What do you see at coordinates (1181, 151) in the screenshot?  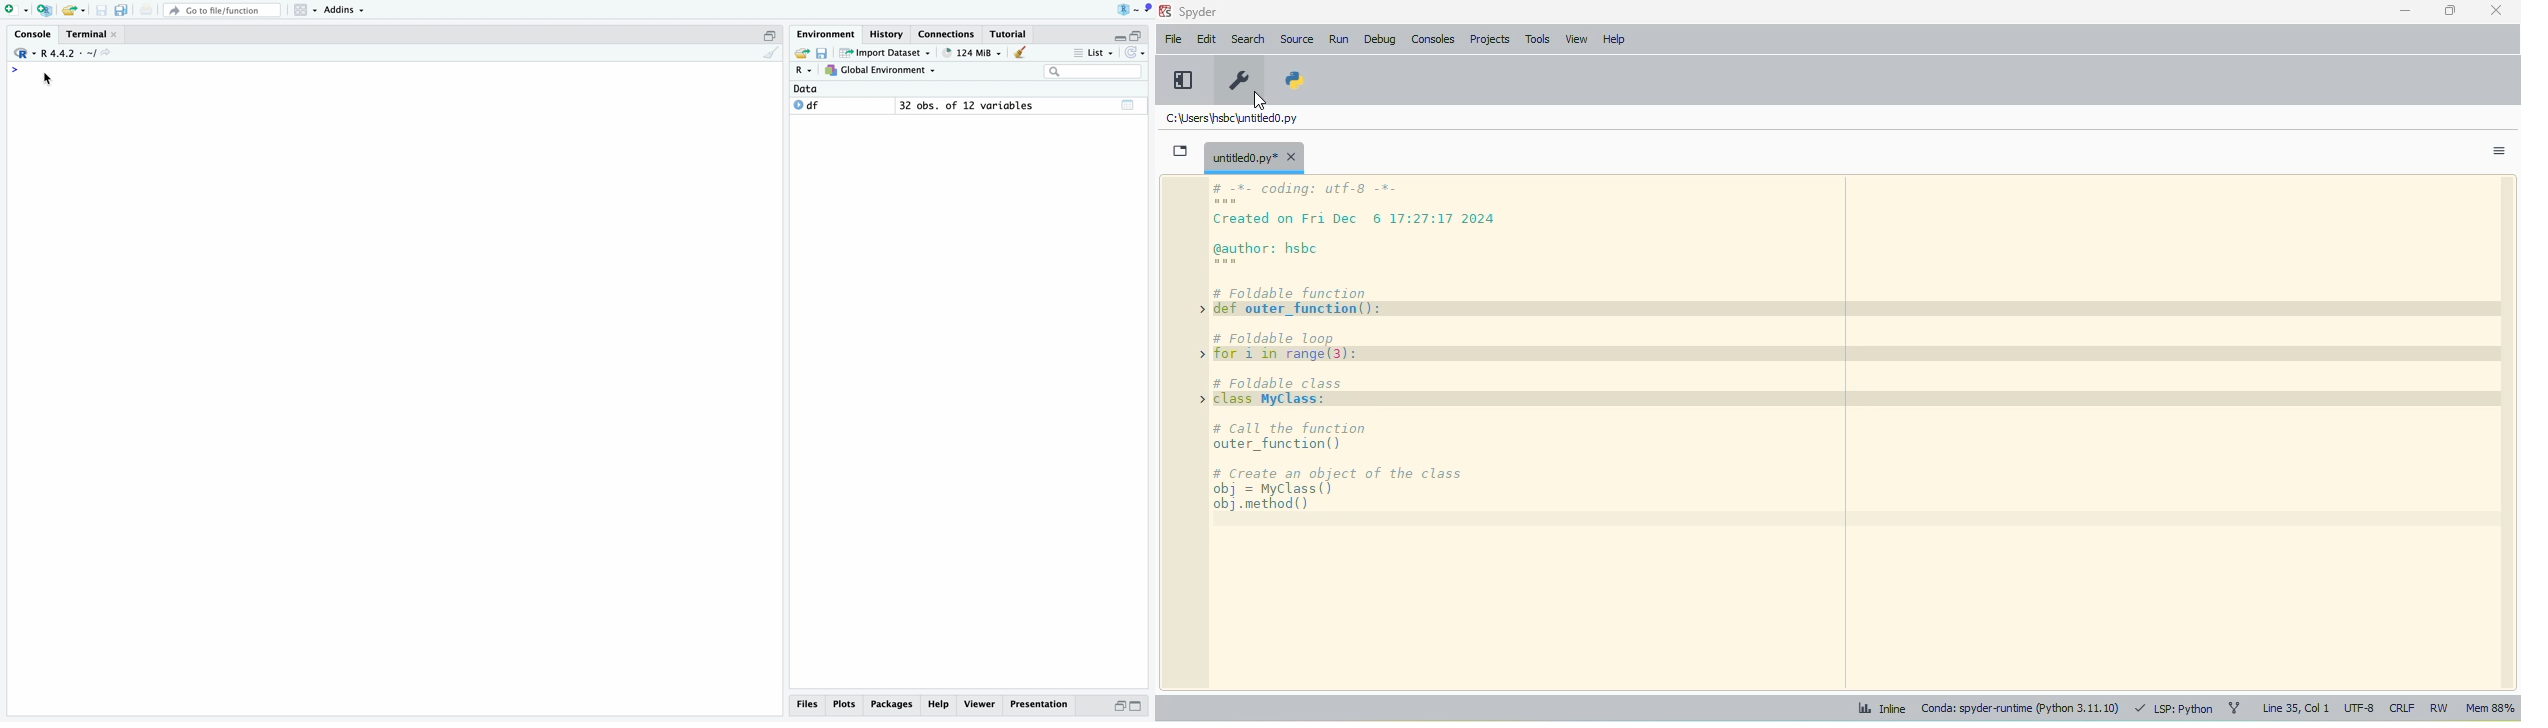 I see `browse tabs` at bounding box center [1181, 151].